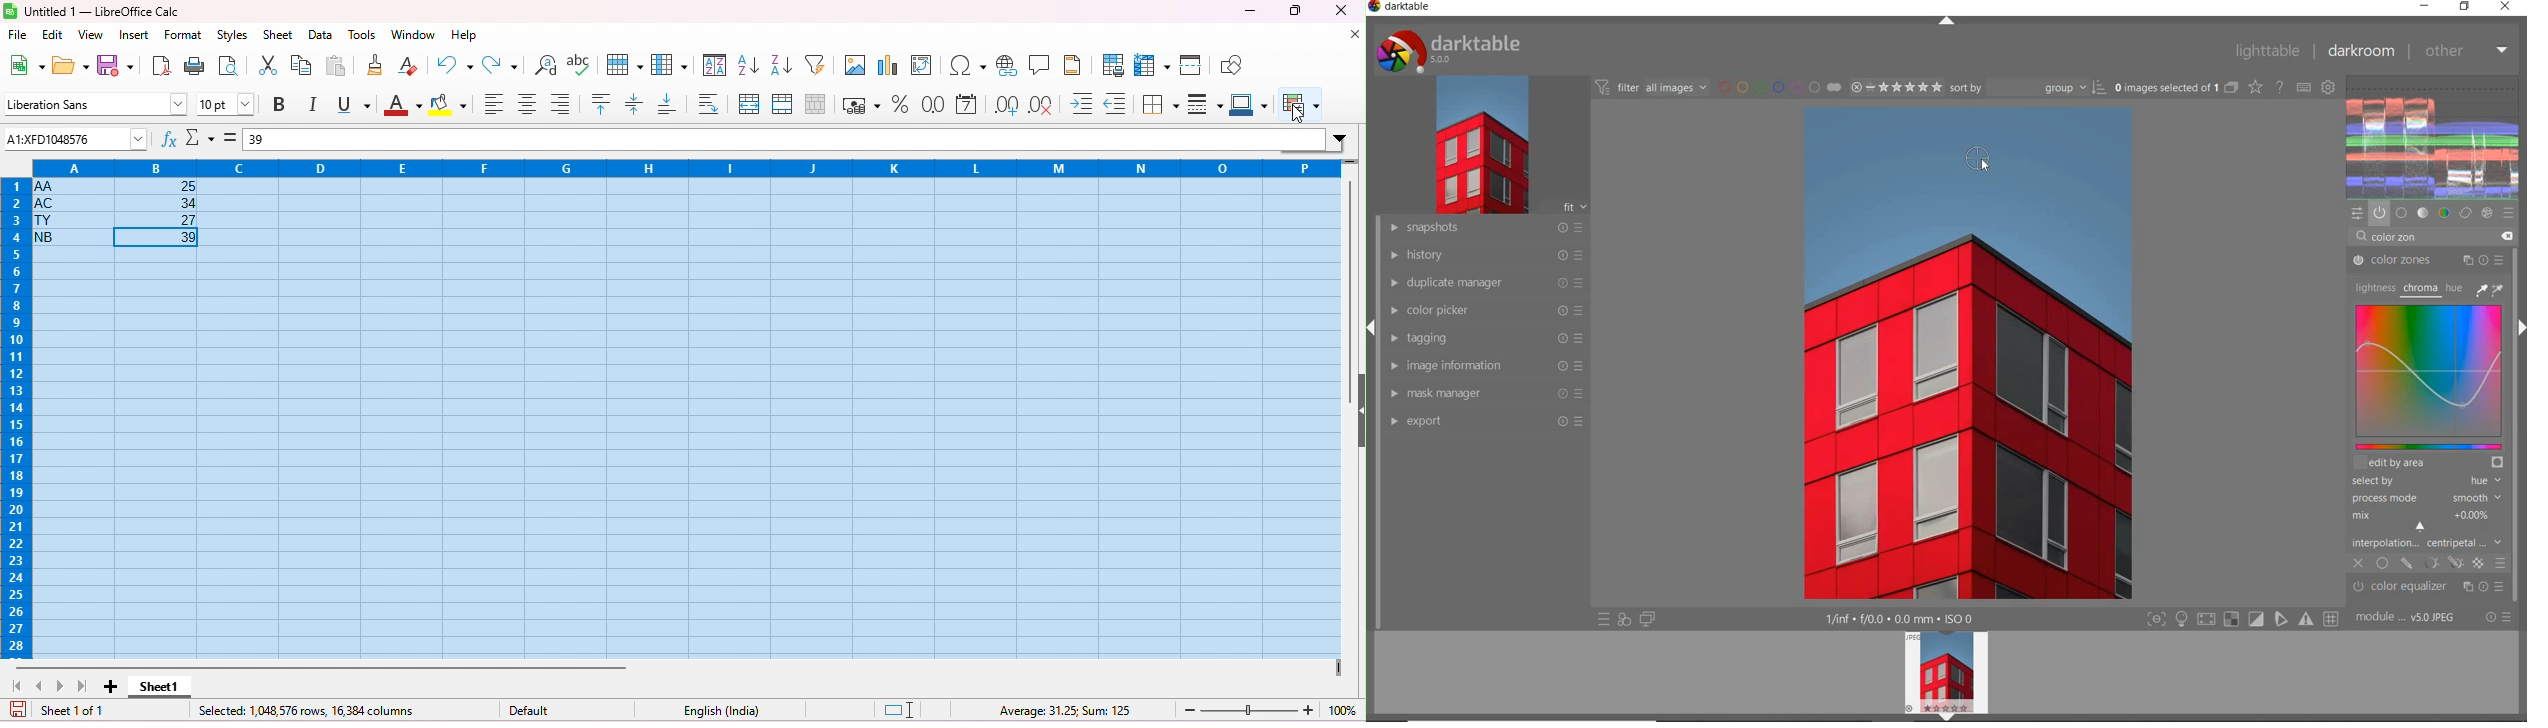 The height and width of the screenshot is (728, 2548). Describe the element at coordinates (782, 103) in the screenshot. I see `merge` at that location.